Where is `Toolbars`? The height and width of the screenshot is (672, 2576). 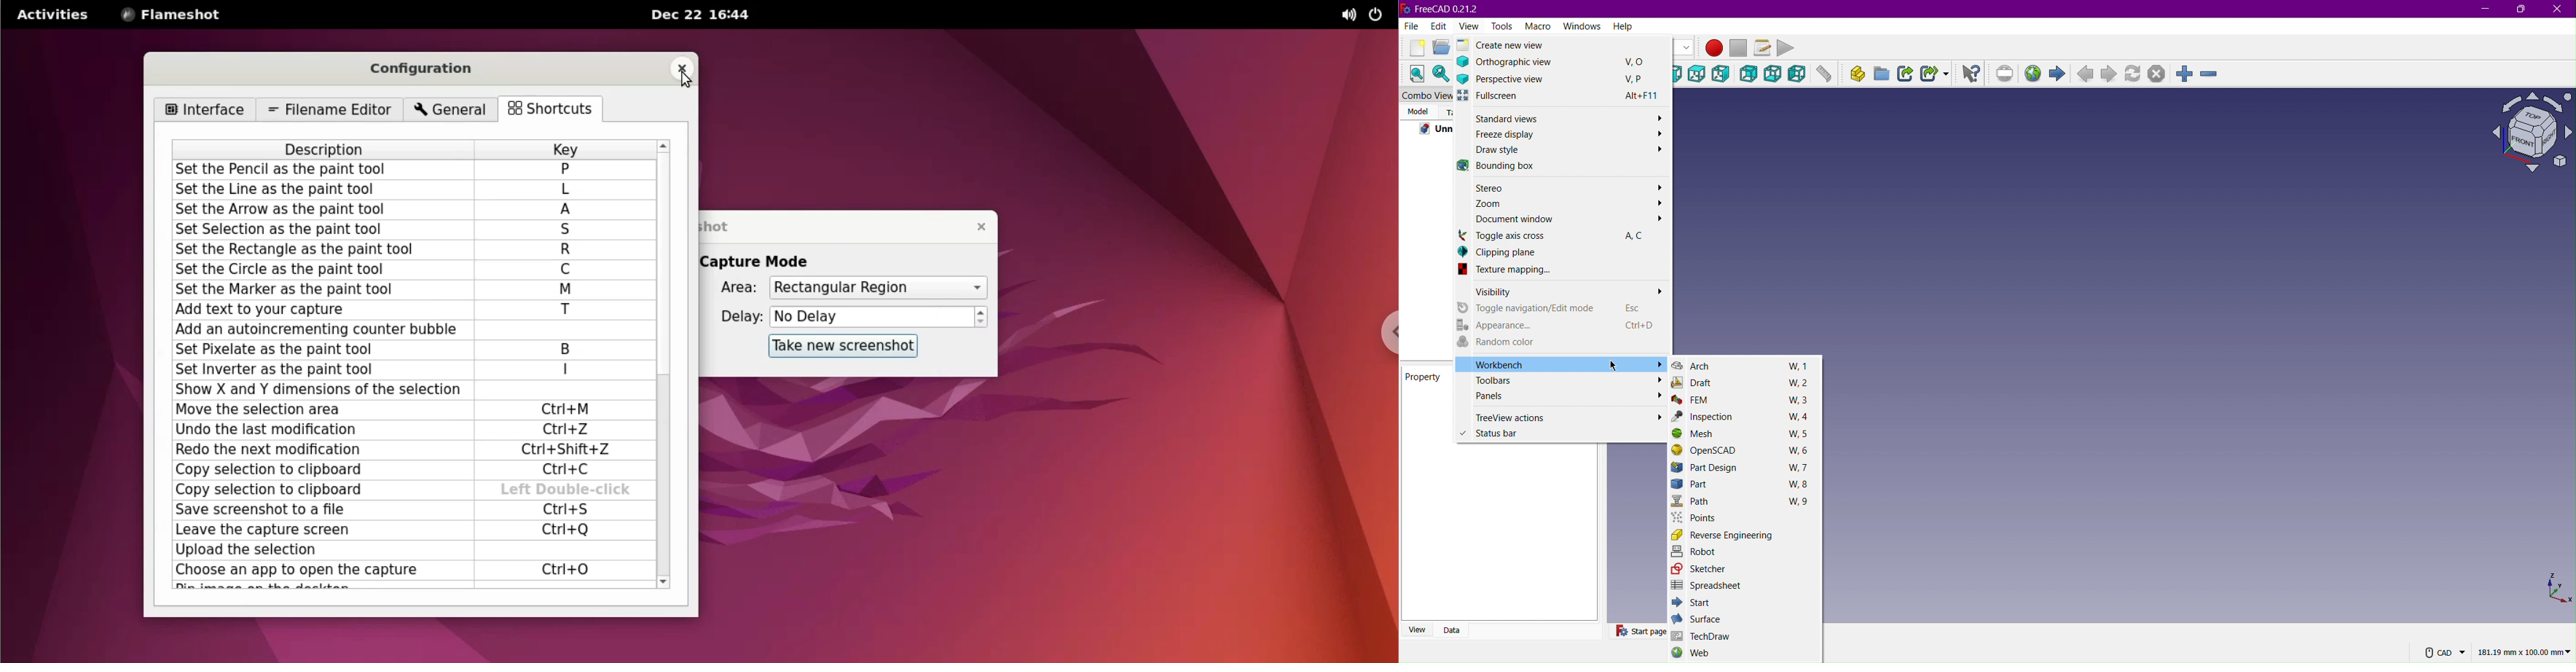
Toolbars is located at coordinates (1561, 381).